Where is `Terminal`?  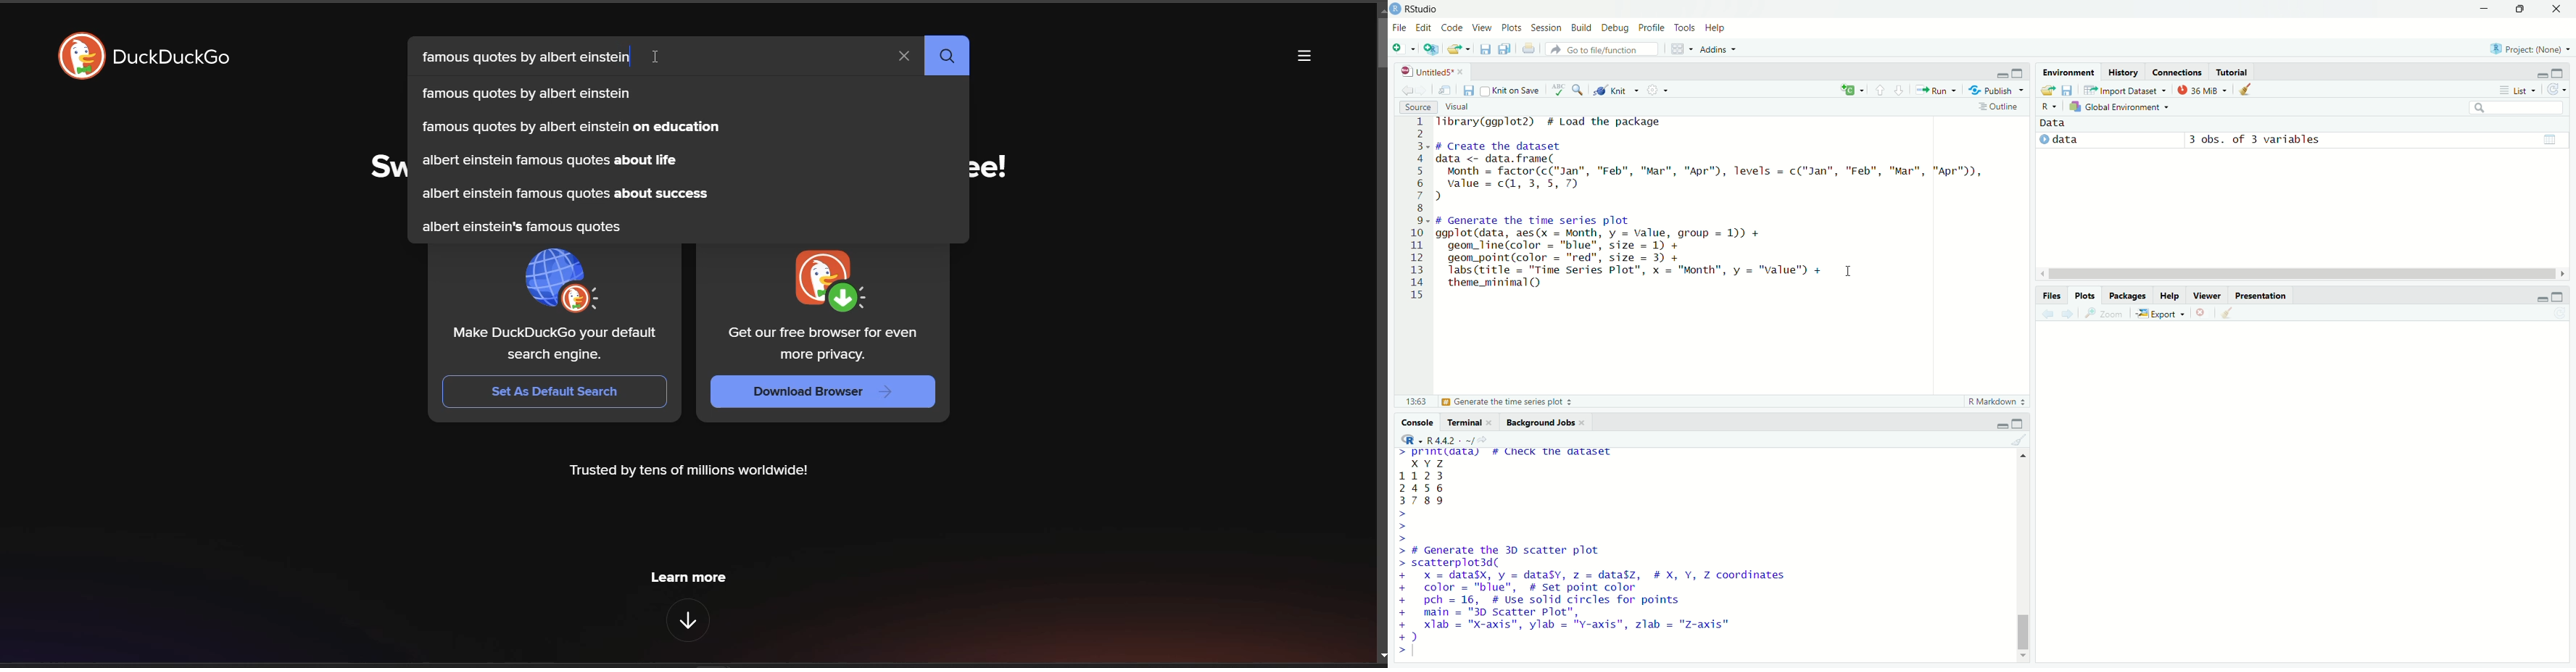
Terminal is located at coordinates (1464, 422).